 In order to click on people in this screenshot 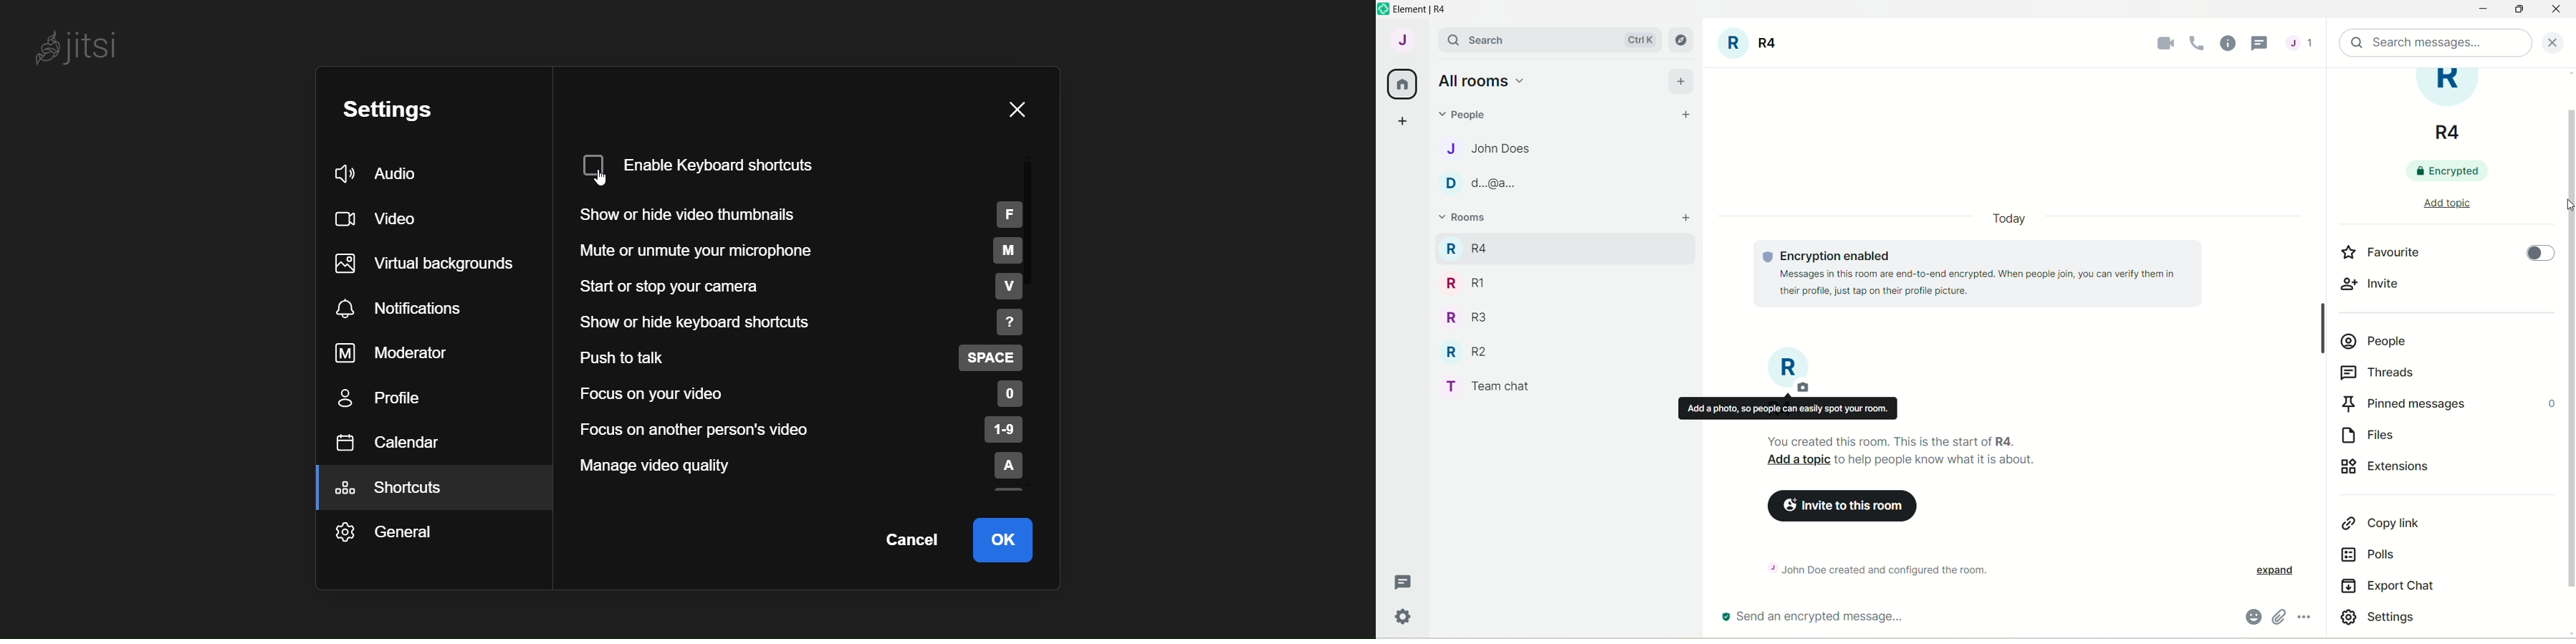, I will do `click(1467, 113)`.